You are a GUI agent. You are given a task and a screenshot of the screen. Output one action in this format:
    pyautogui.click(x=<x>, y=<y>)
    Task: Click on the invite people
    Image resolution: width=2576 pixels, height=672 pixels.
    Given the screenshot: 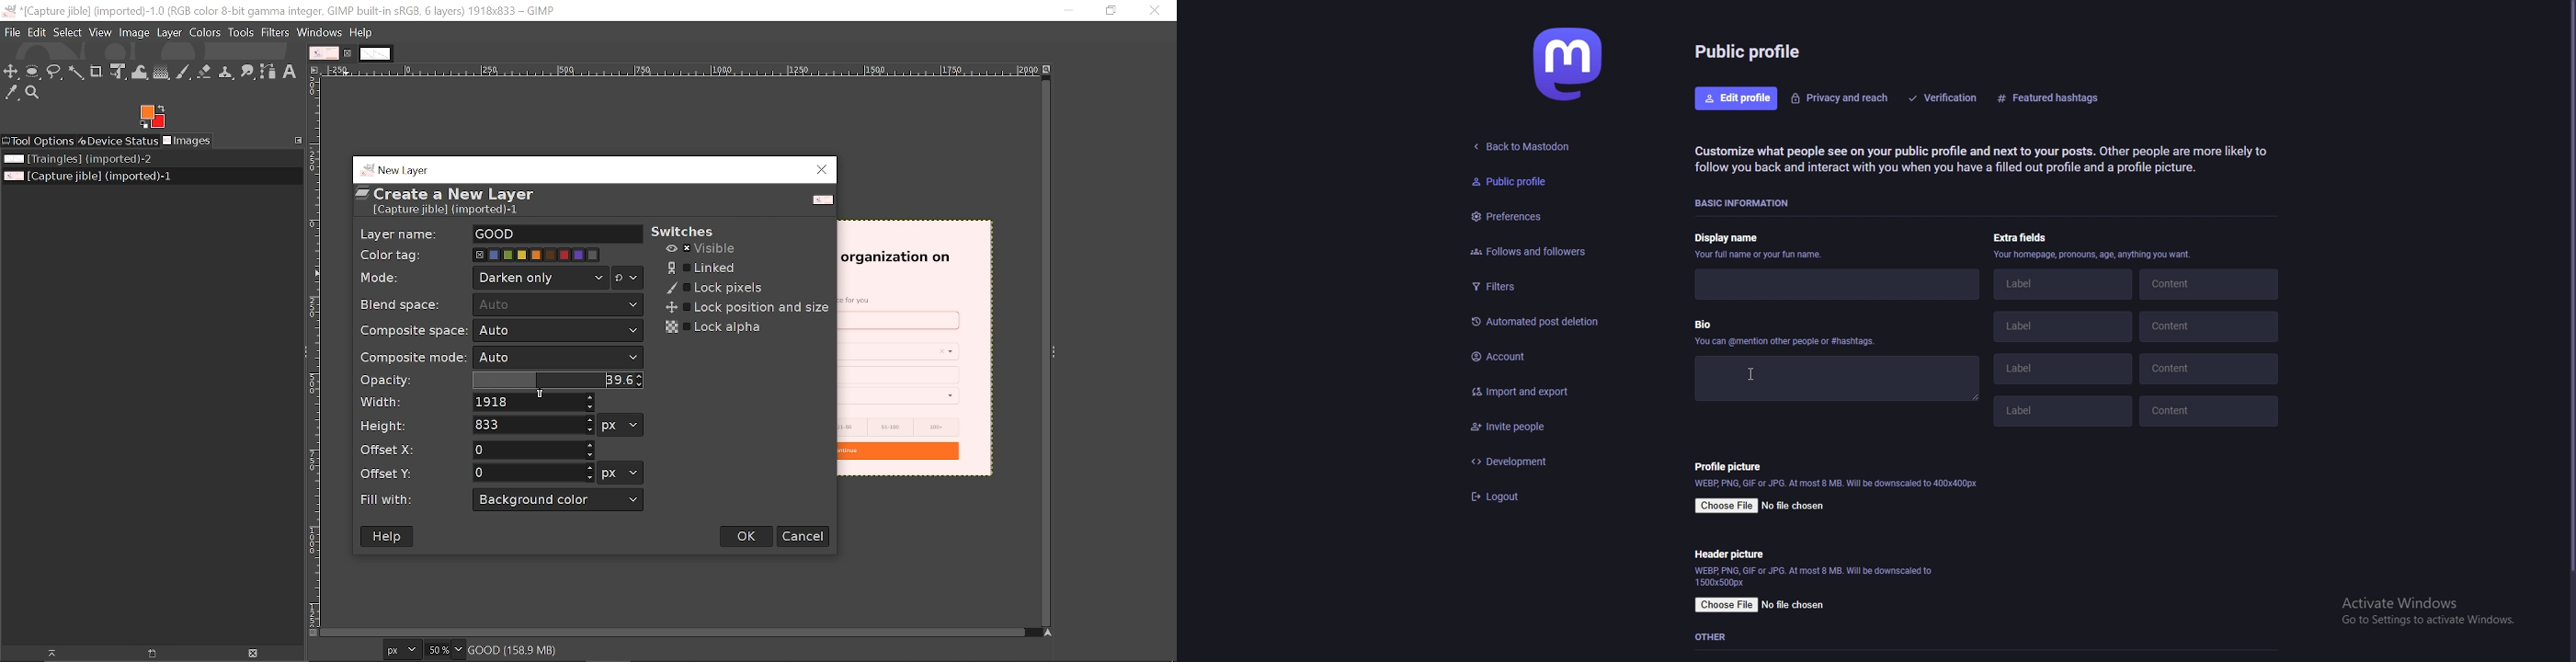 What is the action you would take?
    pyautogui.click(x=1538, y=426)
    